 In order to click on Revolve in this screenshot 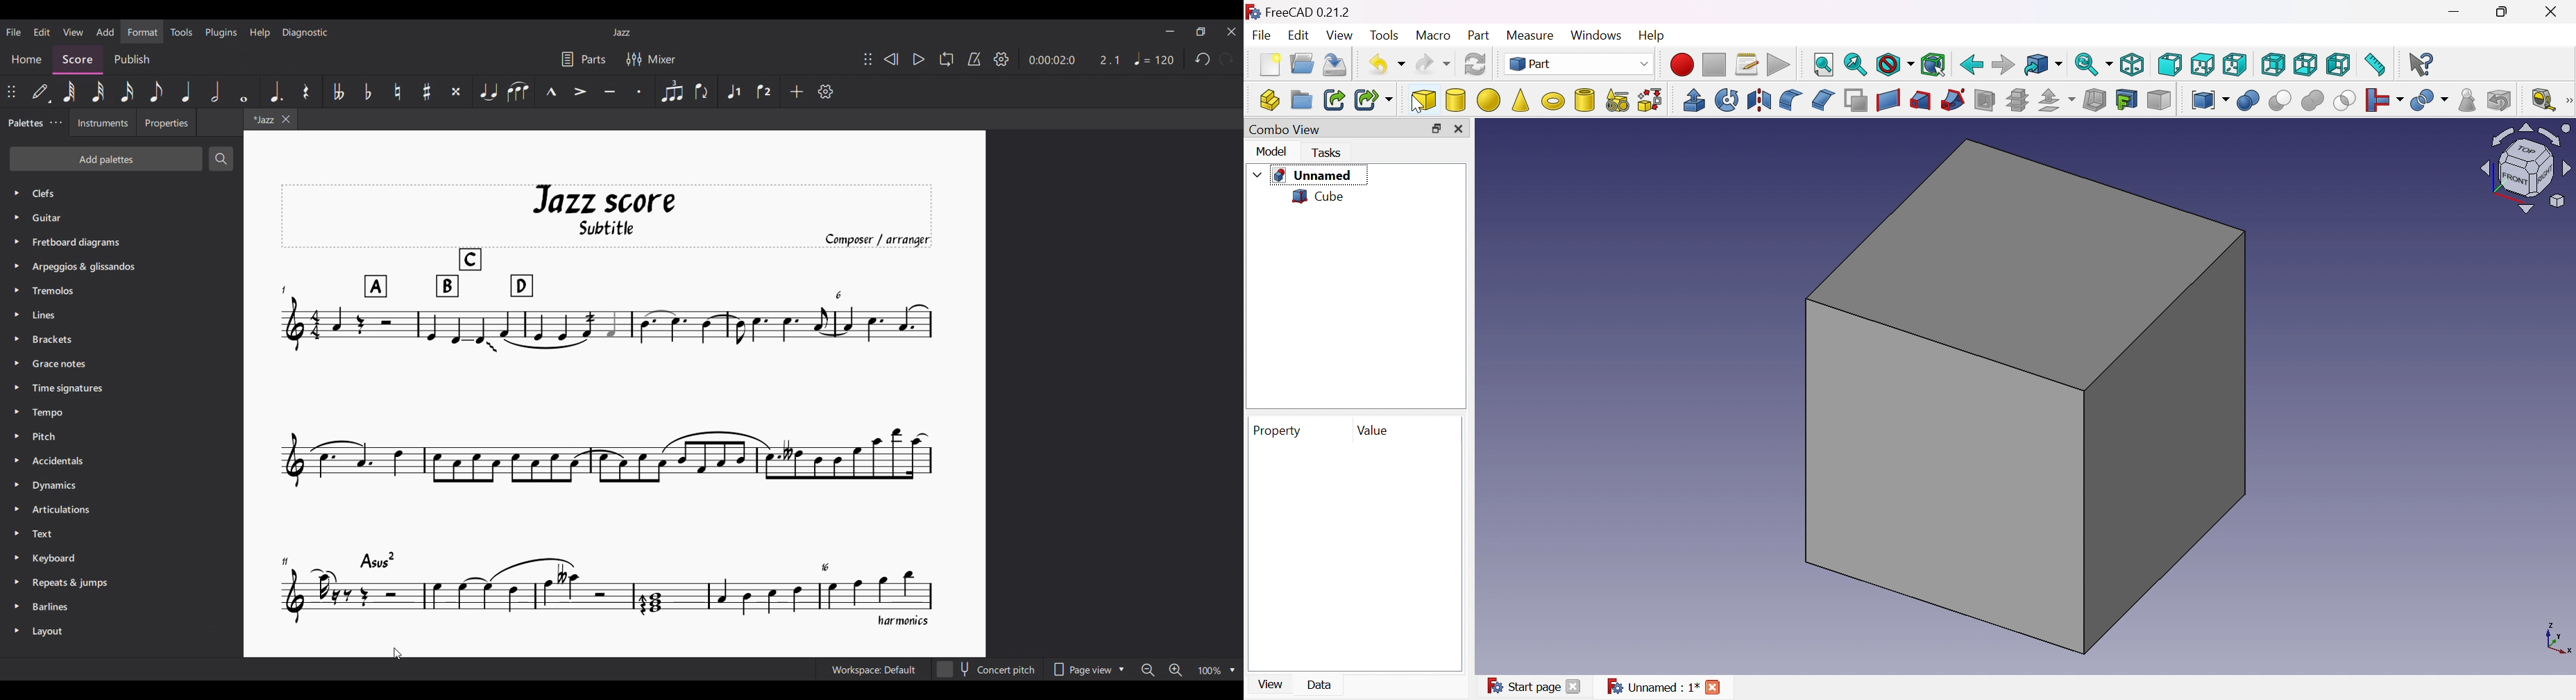, I will do `click(1727, 99)`.